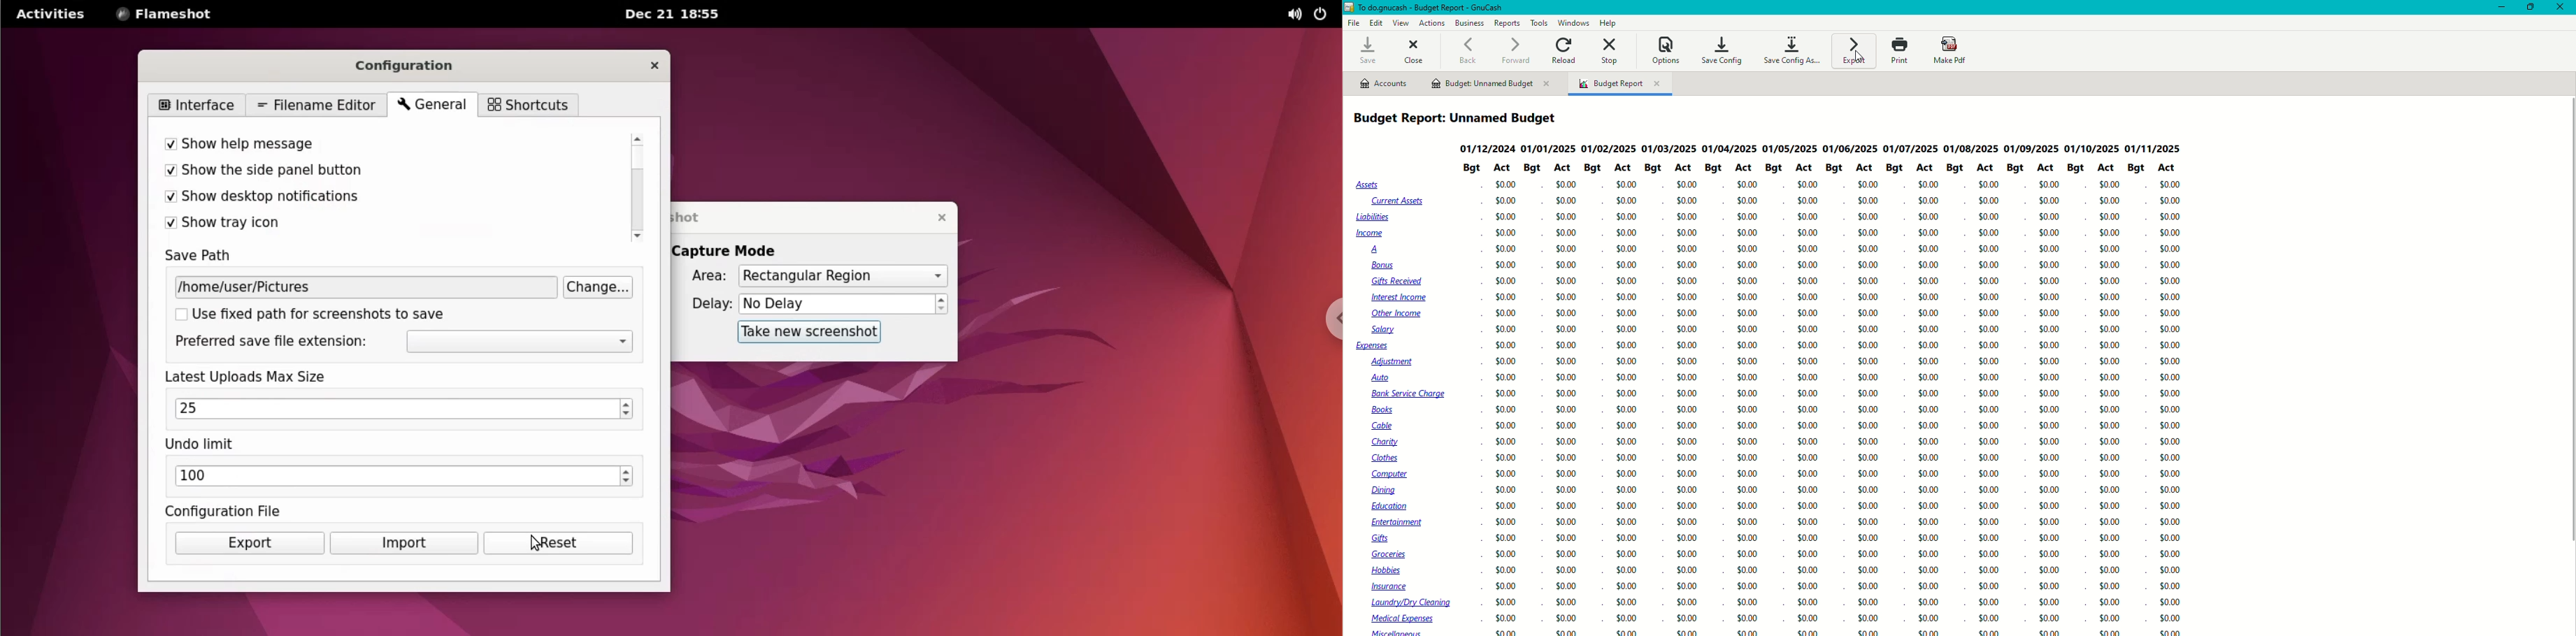  Describe the element at coordinates (1686, 459) in the screenshot. I see `$0.00` at that location.